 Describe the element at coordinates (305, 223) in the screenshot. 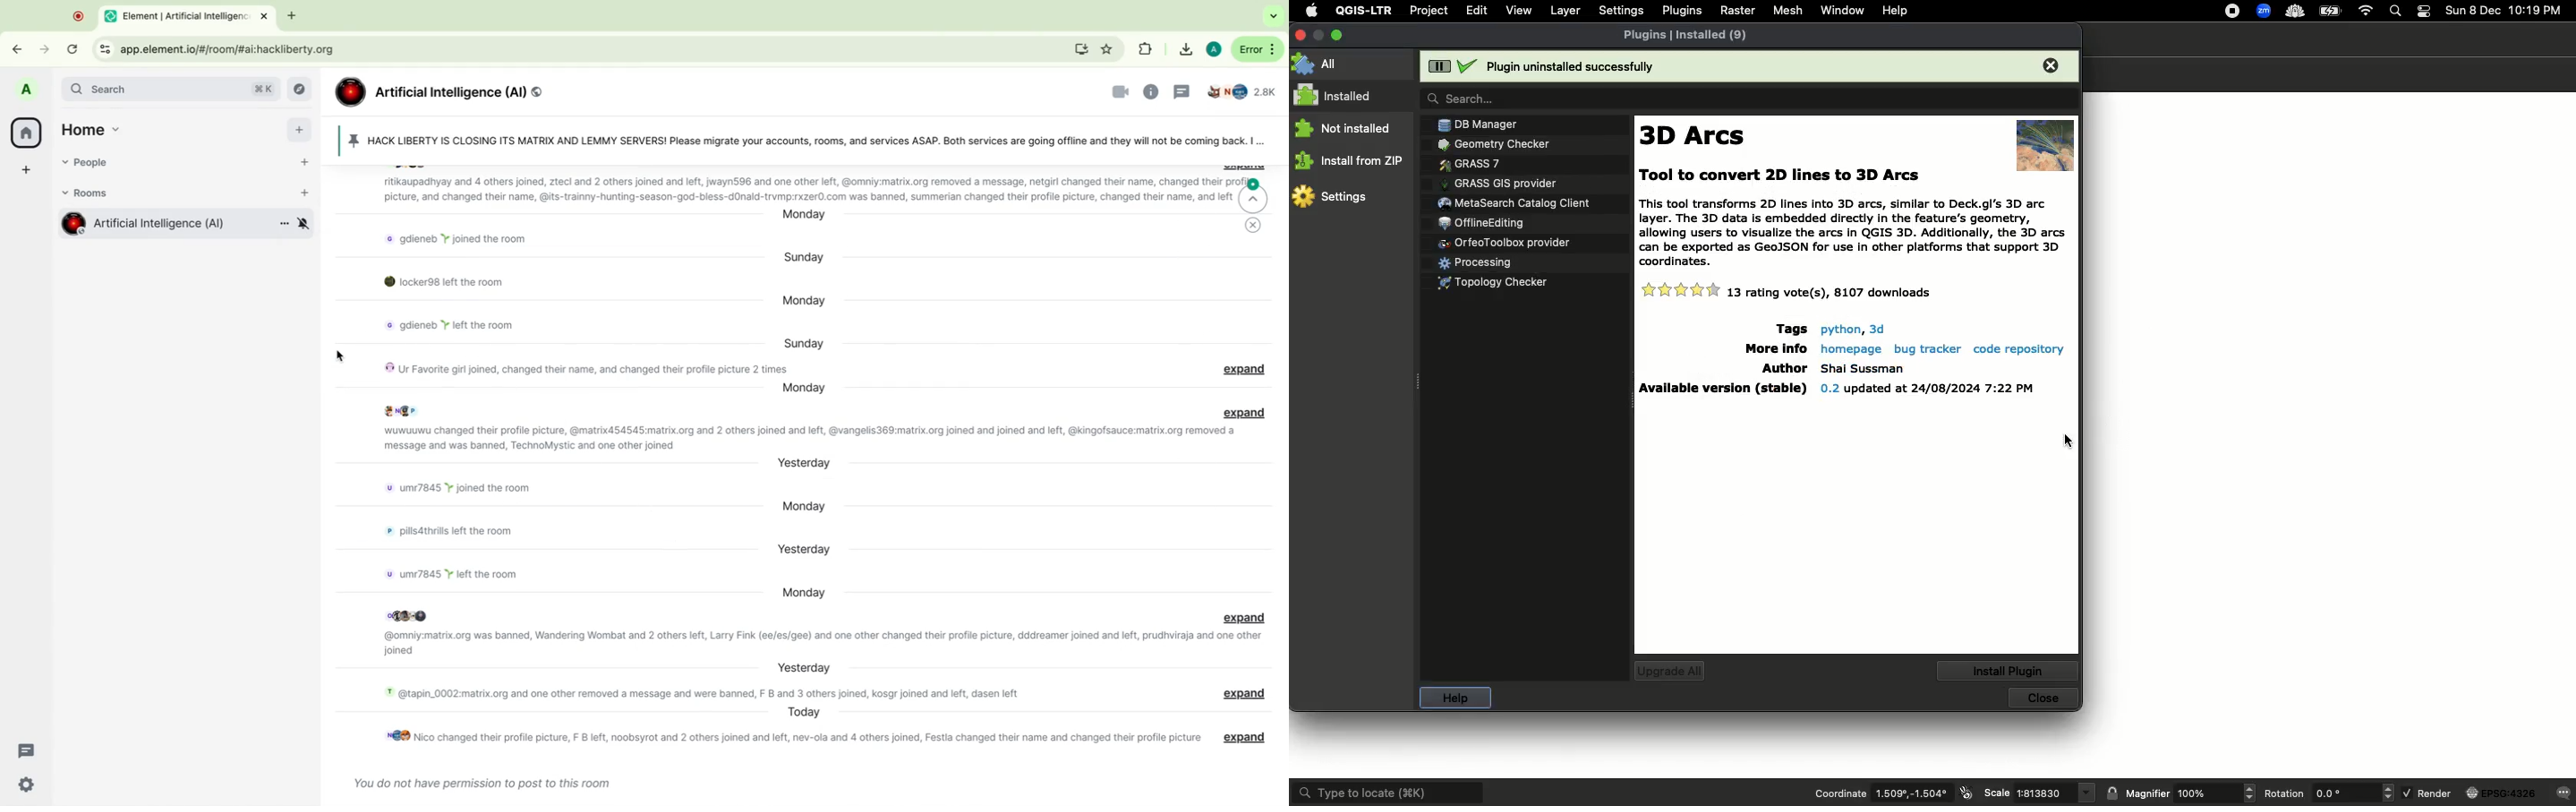

I see `notification option` at that location.